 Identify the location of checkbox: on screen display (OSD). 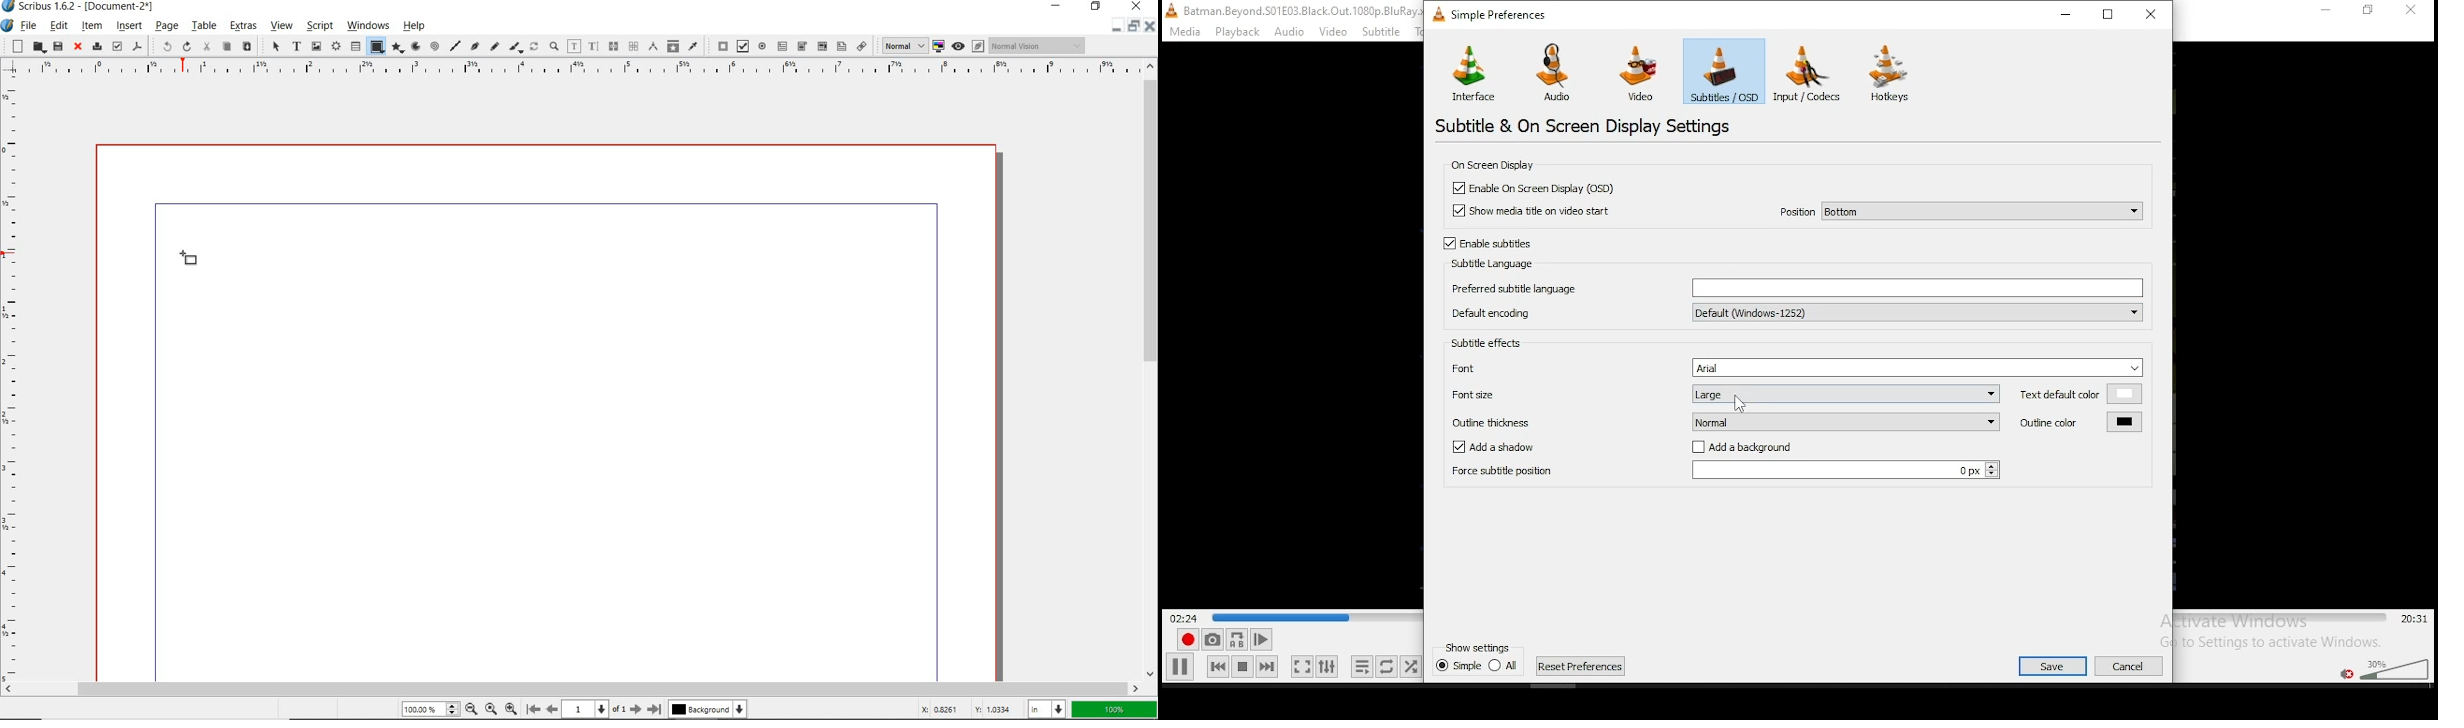
(1538, 189).